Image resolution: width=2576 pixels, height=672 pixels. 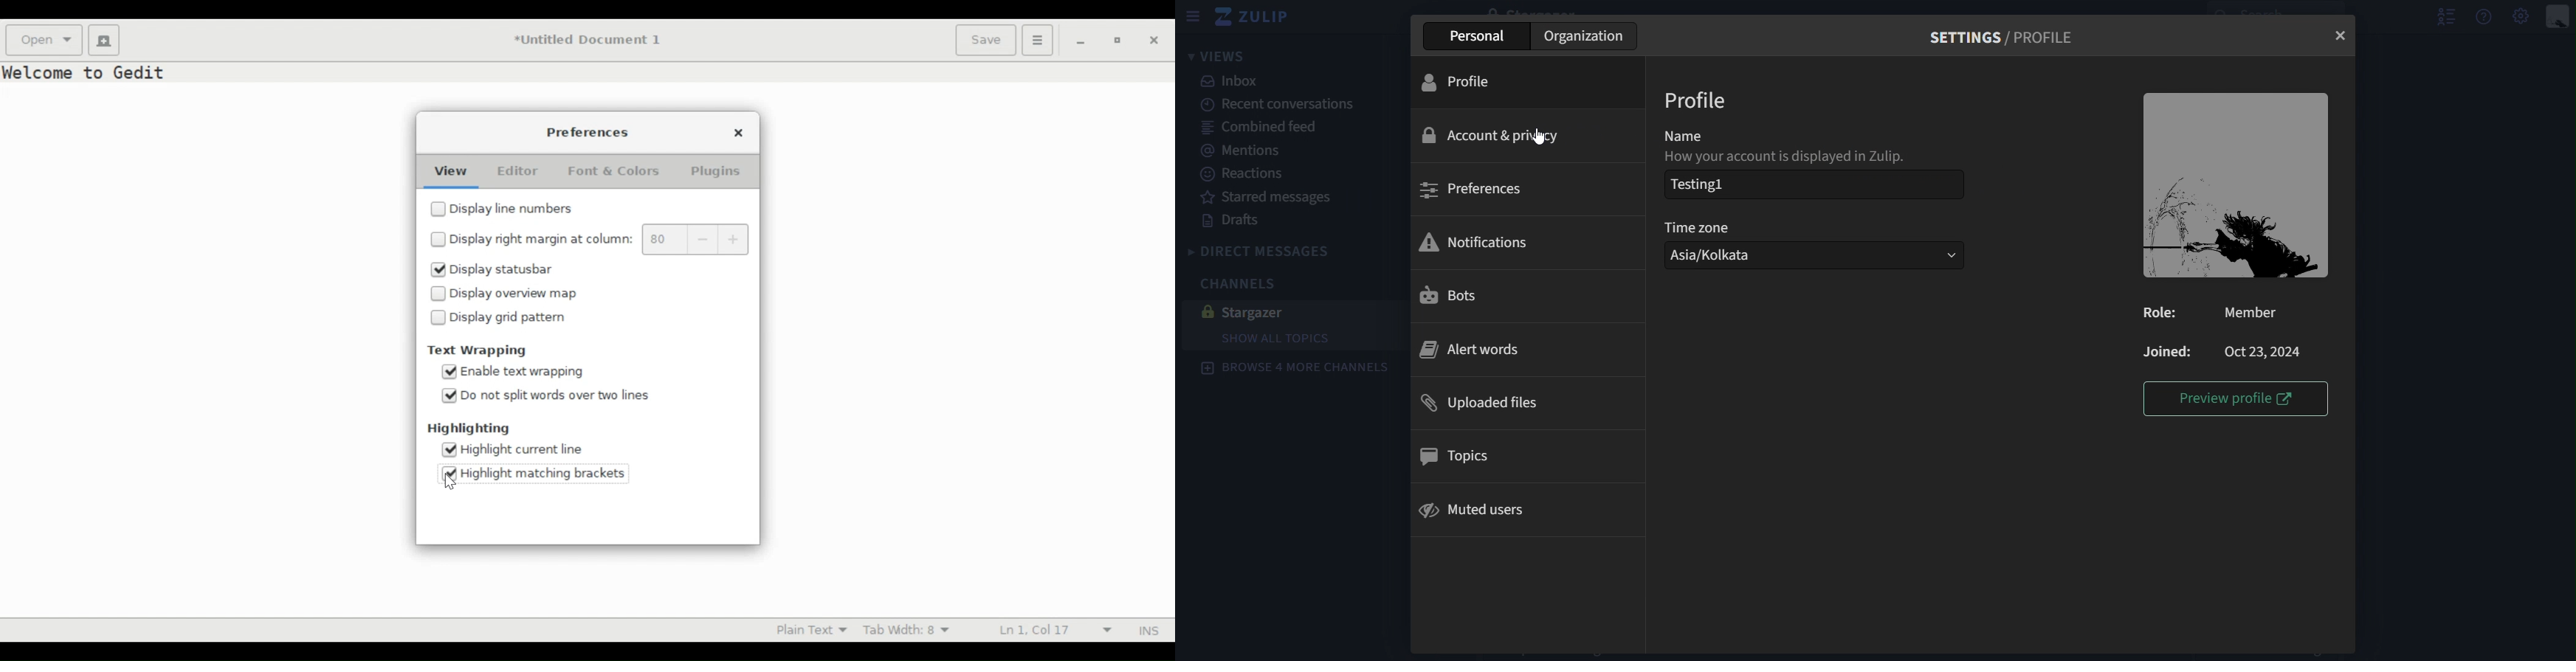 I want to click on alert words, so click(x=1468, y=350).